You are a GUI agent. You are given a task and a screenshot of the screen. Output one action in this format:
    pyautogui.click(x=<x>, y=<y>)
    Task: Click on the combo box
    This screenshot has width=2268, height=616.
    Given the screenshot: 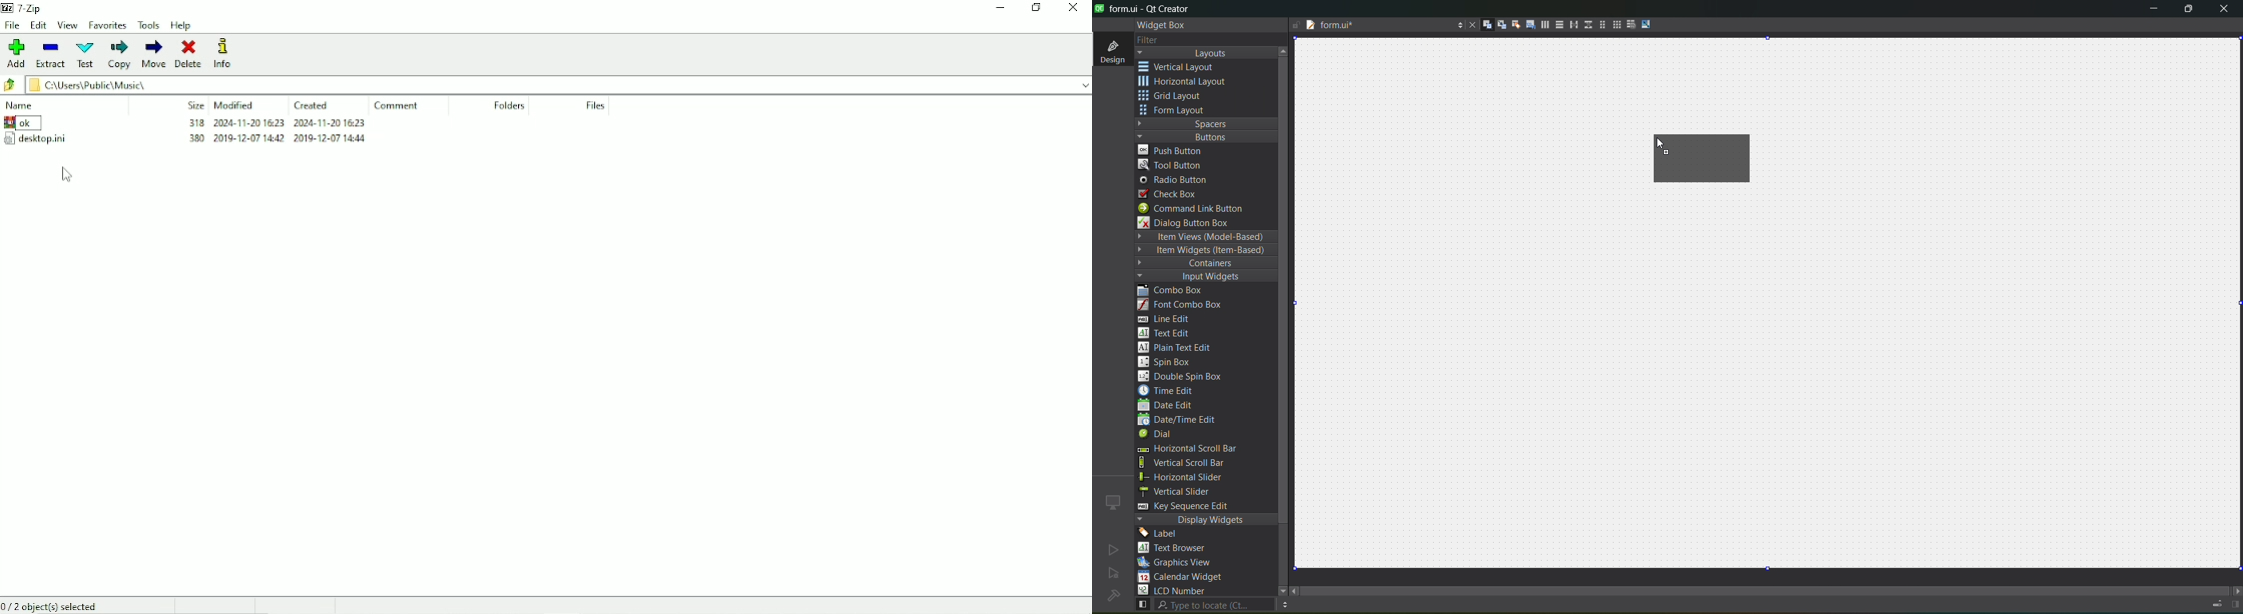 What is the action you would take?
    pyautogui.click(x=1179, y=291)
    